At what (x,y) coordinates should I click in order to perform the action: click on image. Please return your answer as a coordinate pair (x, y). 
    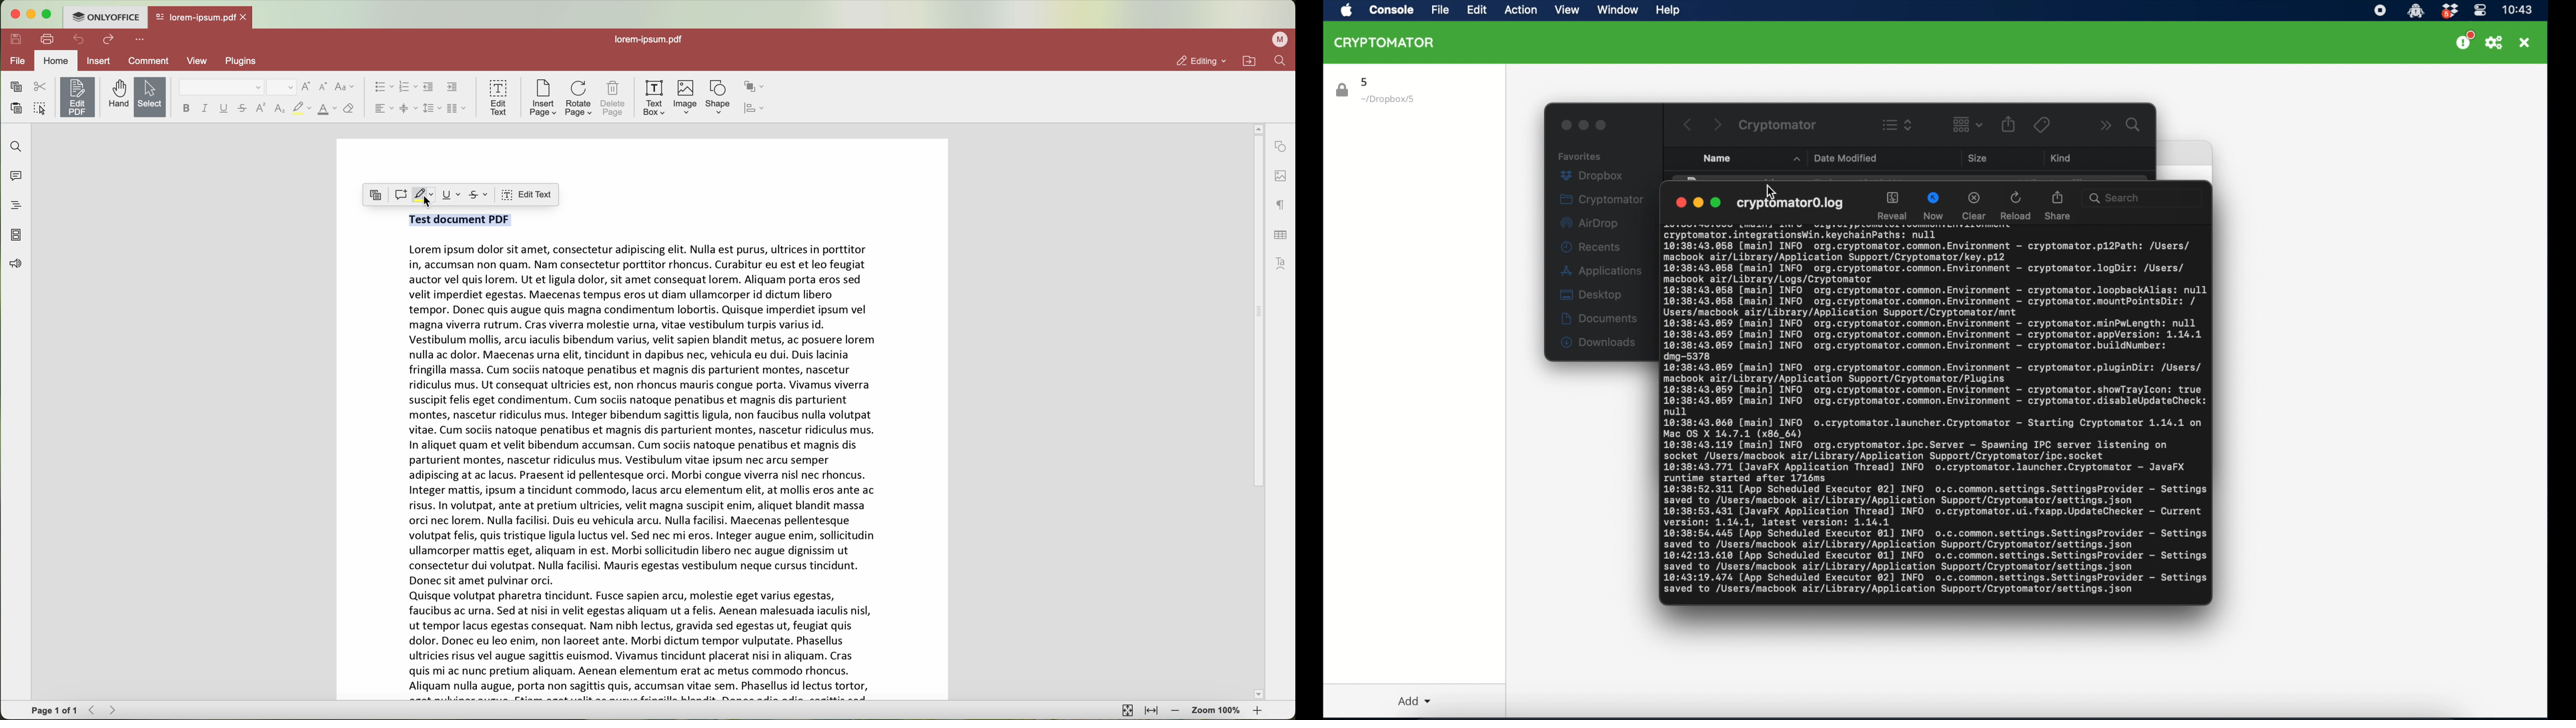
    Looking at the image, I should click on (684, 100).